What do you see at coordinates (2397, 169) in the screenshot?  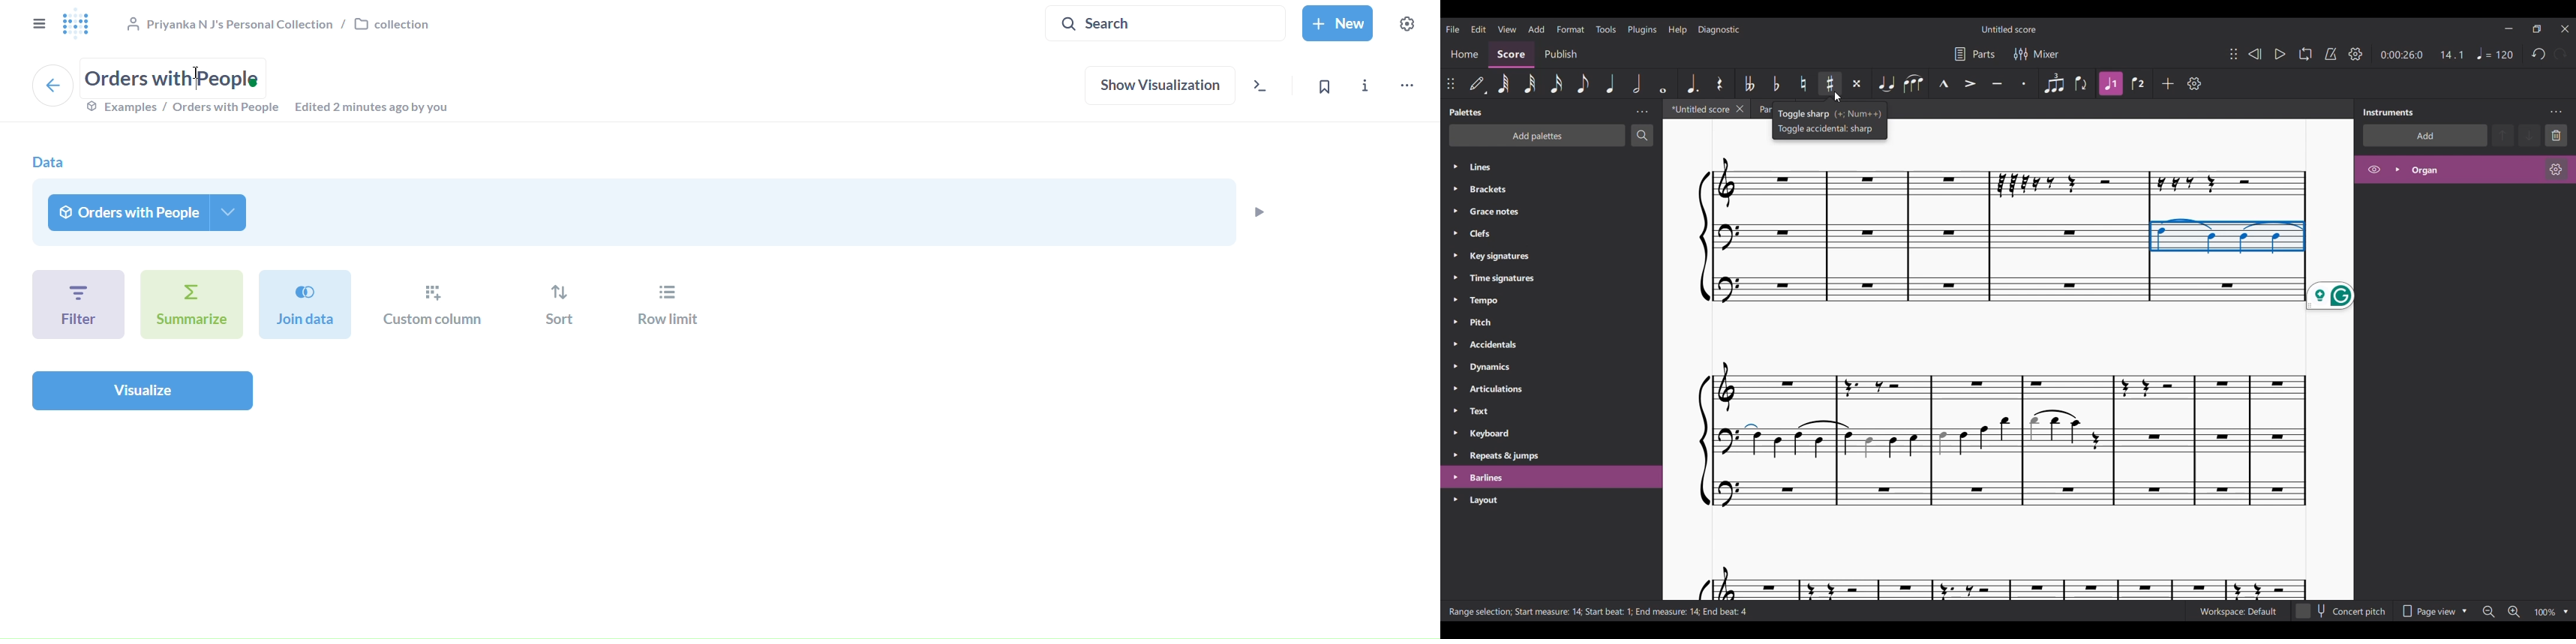 I see `Expand Organ` at bounding box center [2397, 169].